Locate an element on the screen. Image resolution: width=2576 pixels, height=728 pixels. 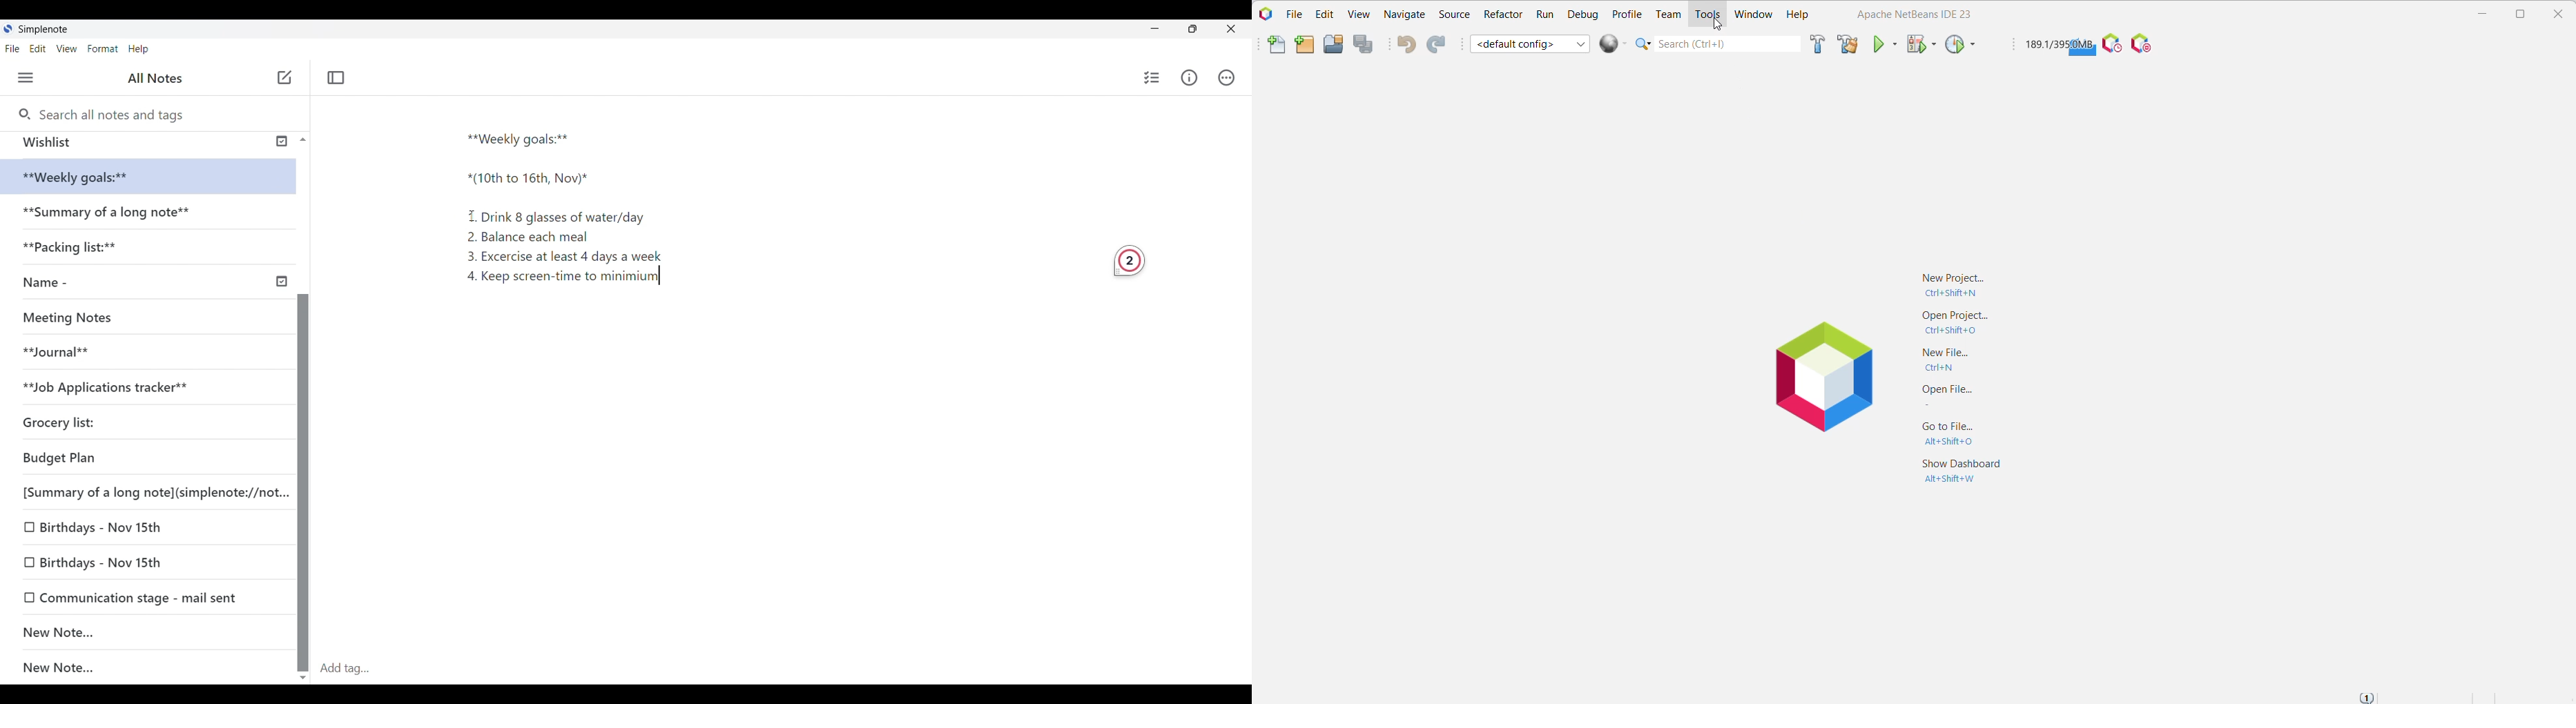
4. Keep screen-time to minimium is located at coordinates (560, 279).